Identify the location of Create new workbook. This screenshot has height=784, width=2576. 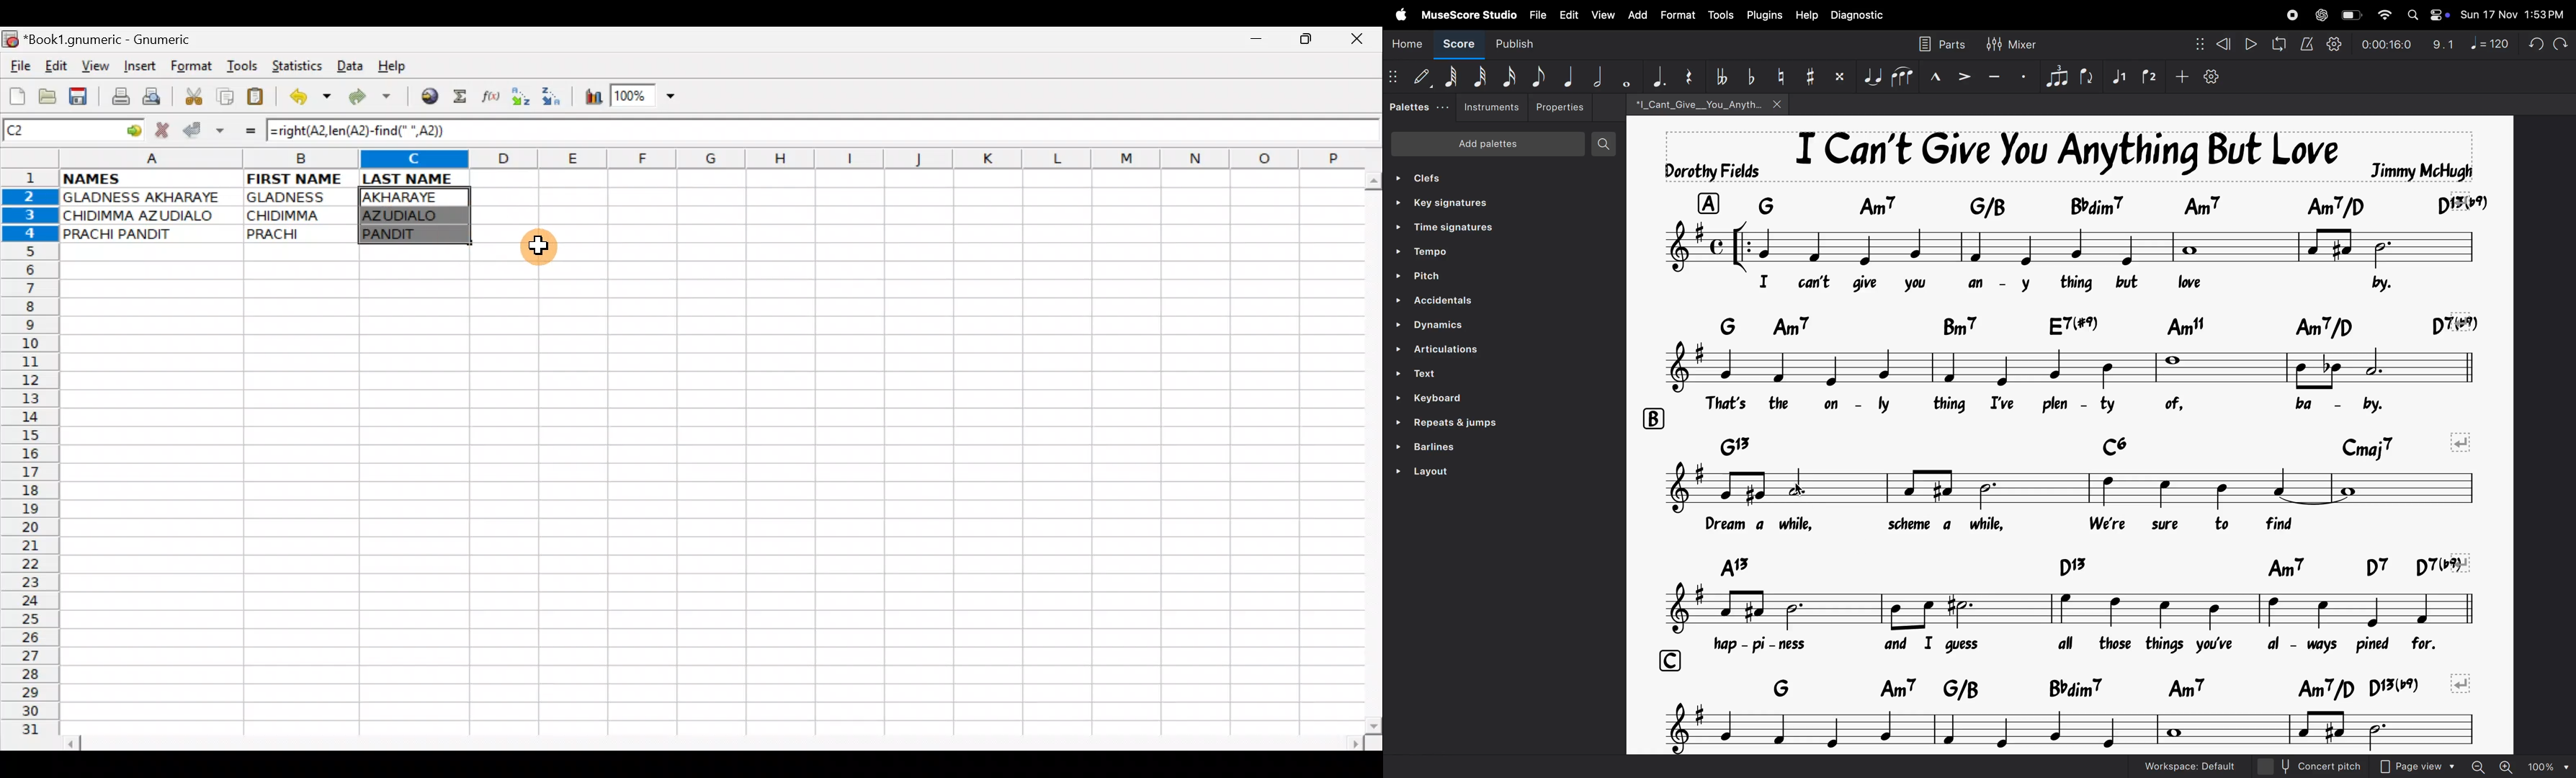
(16, 94).